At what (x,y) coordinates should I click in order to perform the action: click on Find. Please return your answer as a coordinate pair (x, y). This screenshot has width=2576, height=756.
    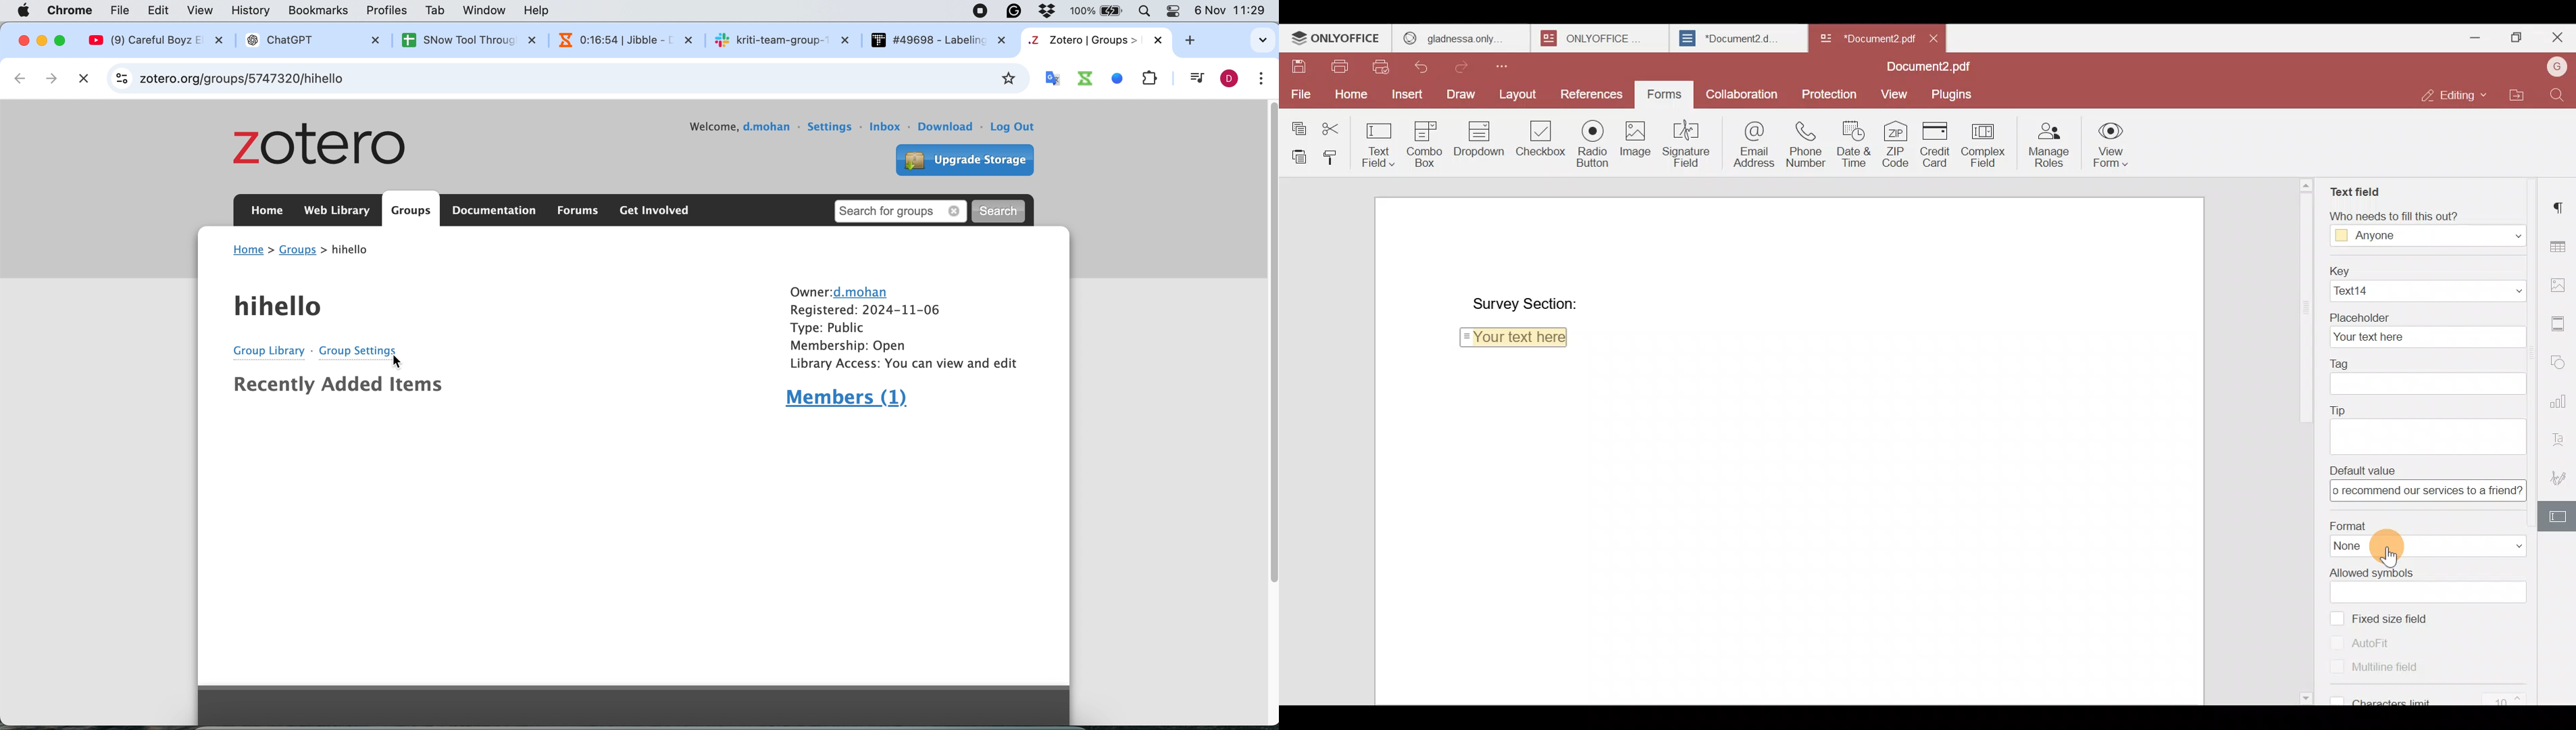
    Looking at the image, I should click on (2560, 95).